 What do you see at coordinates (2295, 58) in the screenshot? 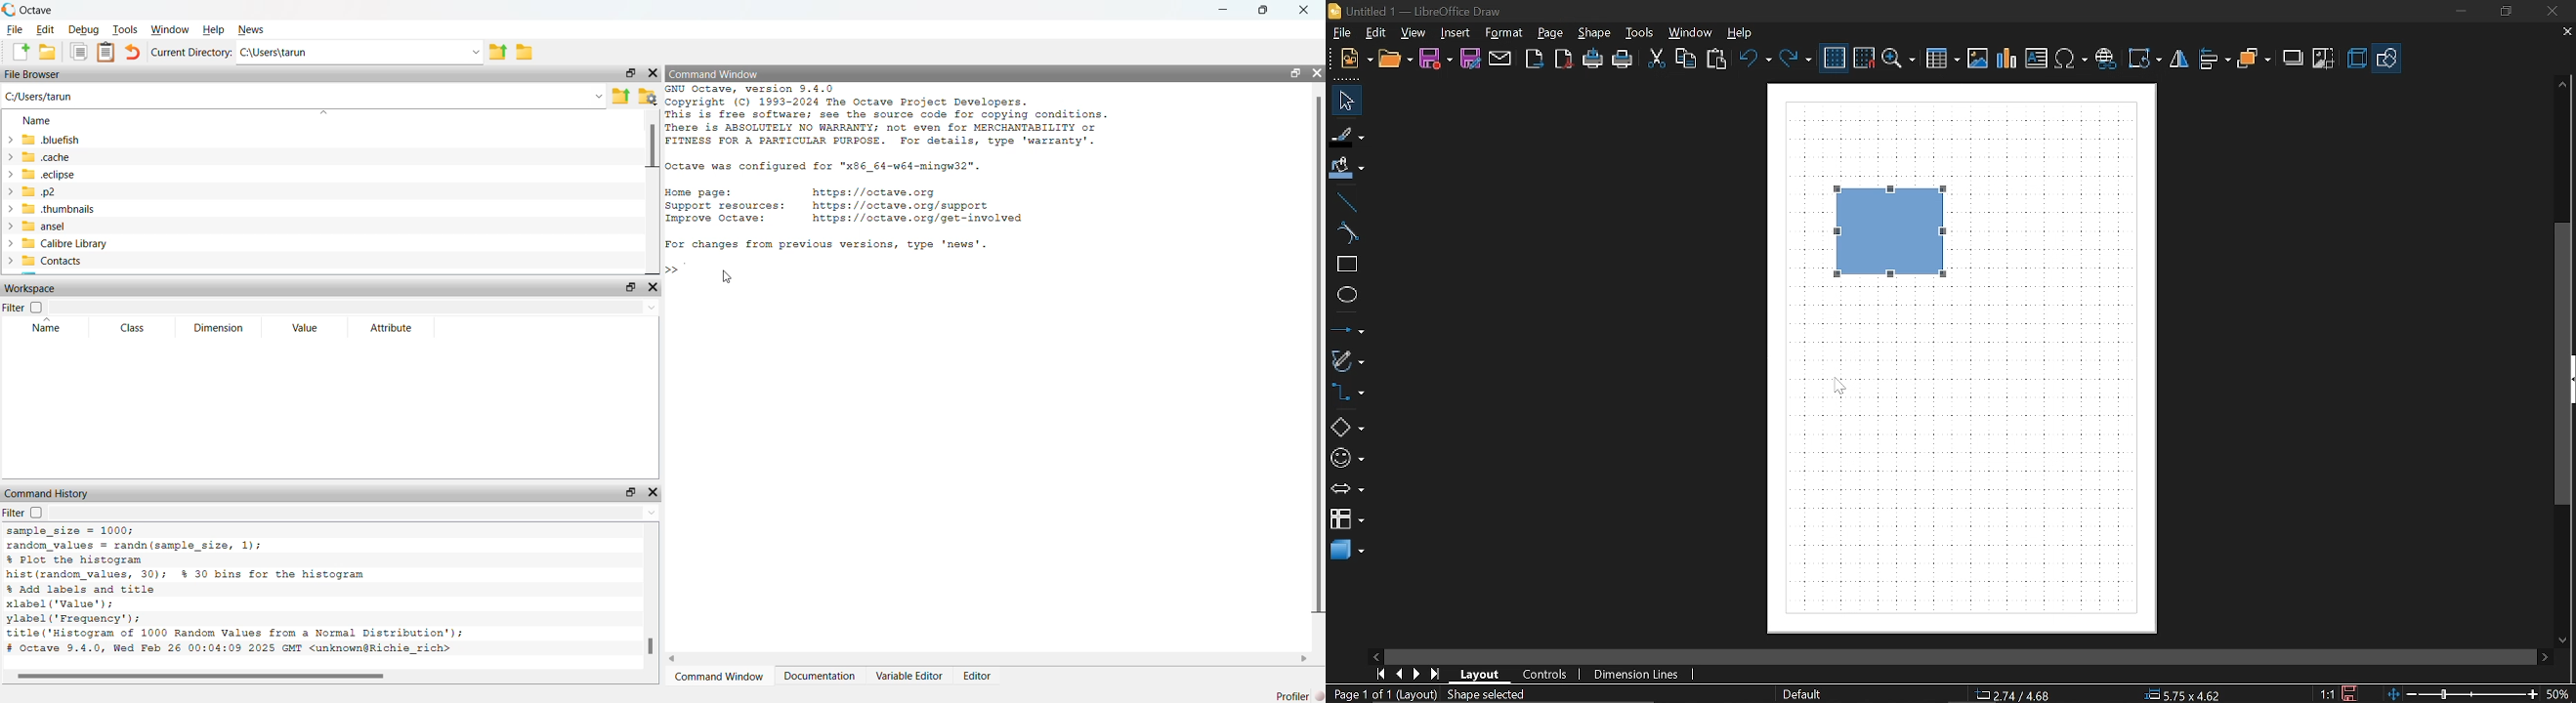
I see `Shadow` at bounding box center [2295, 58].